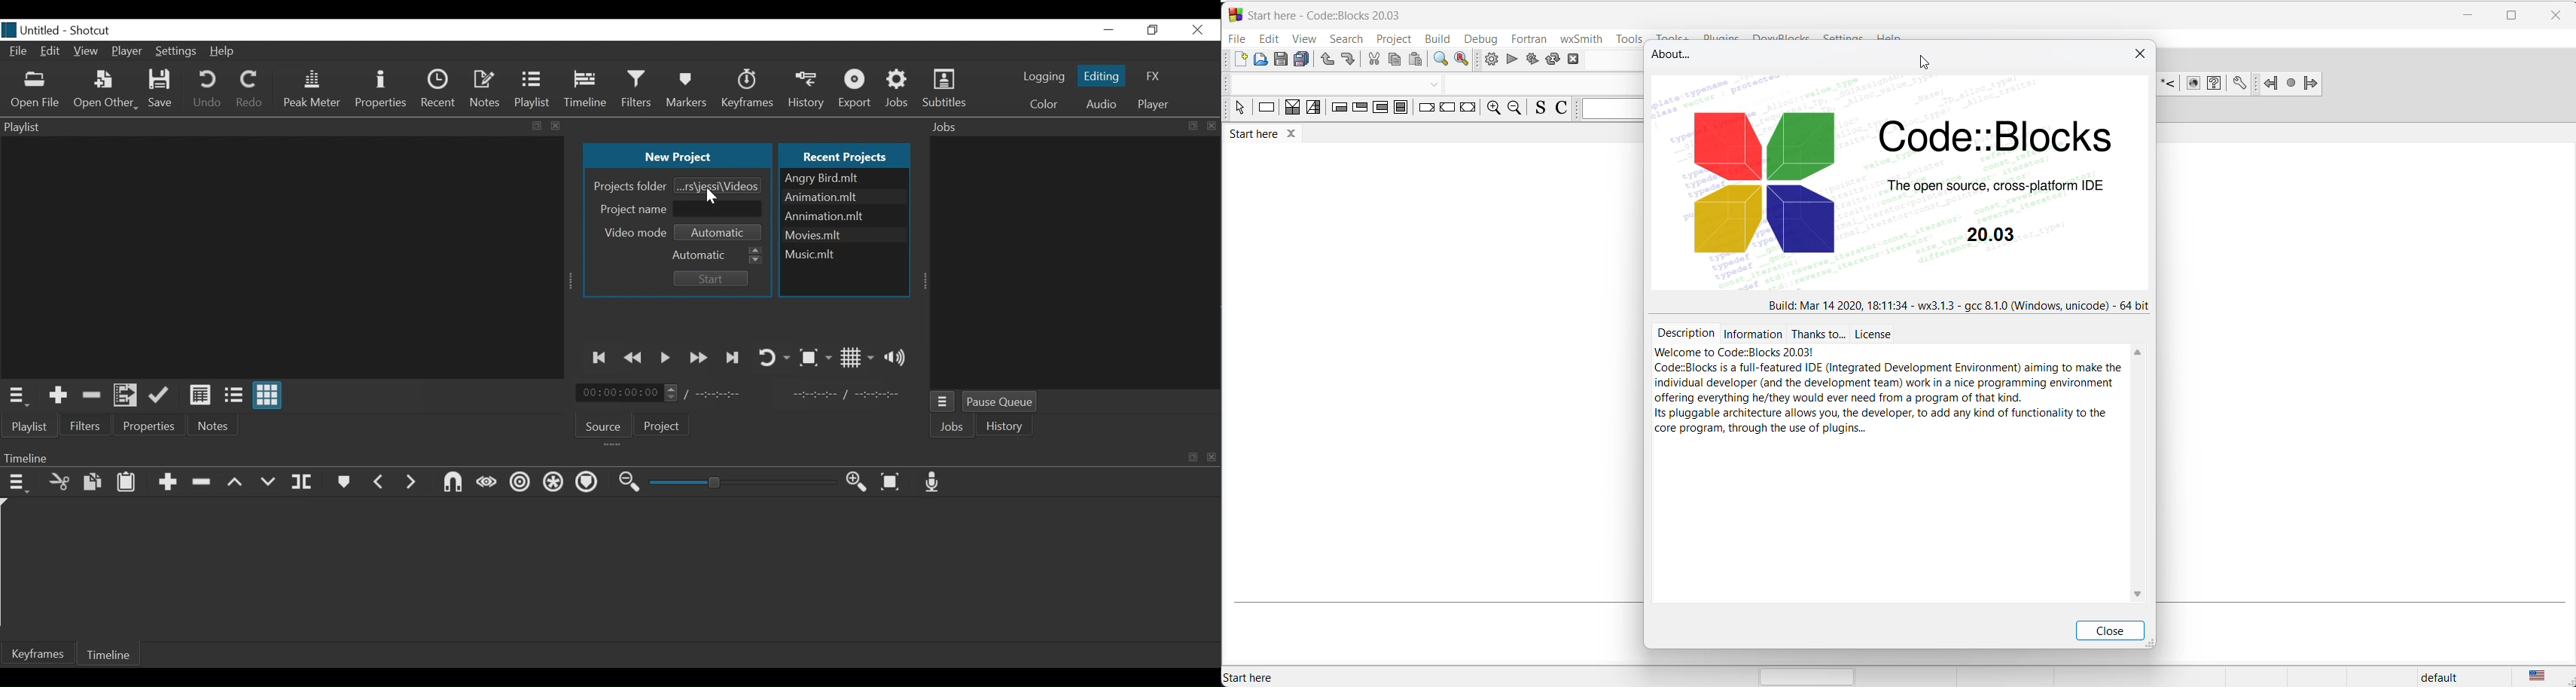 Image resolution: width=2576 pixels, height=700 pixels. What do you see at coordinates (162, 90) in the screenshot?
I see `Save` at bounding box center [162, 90].